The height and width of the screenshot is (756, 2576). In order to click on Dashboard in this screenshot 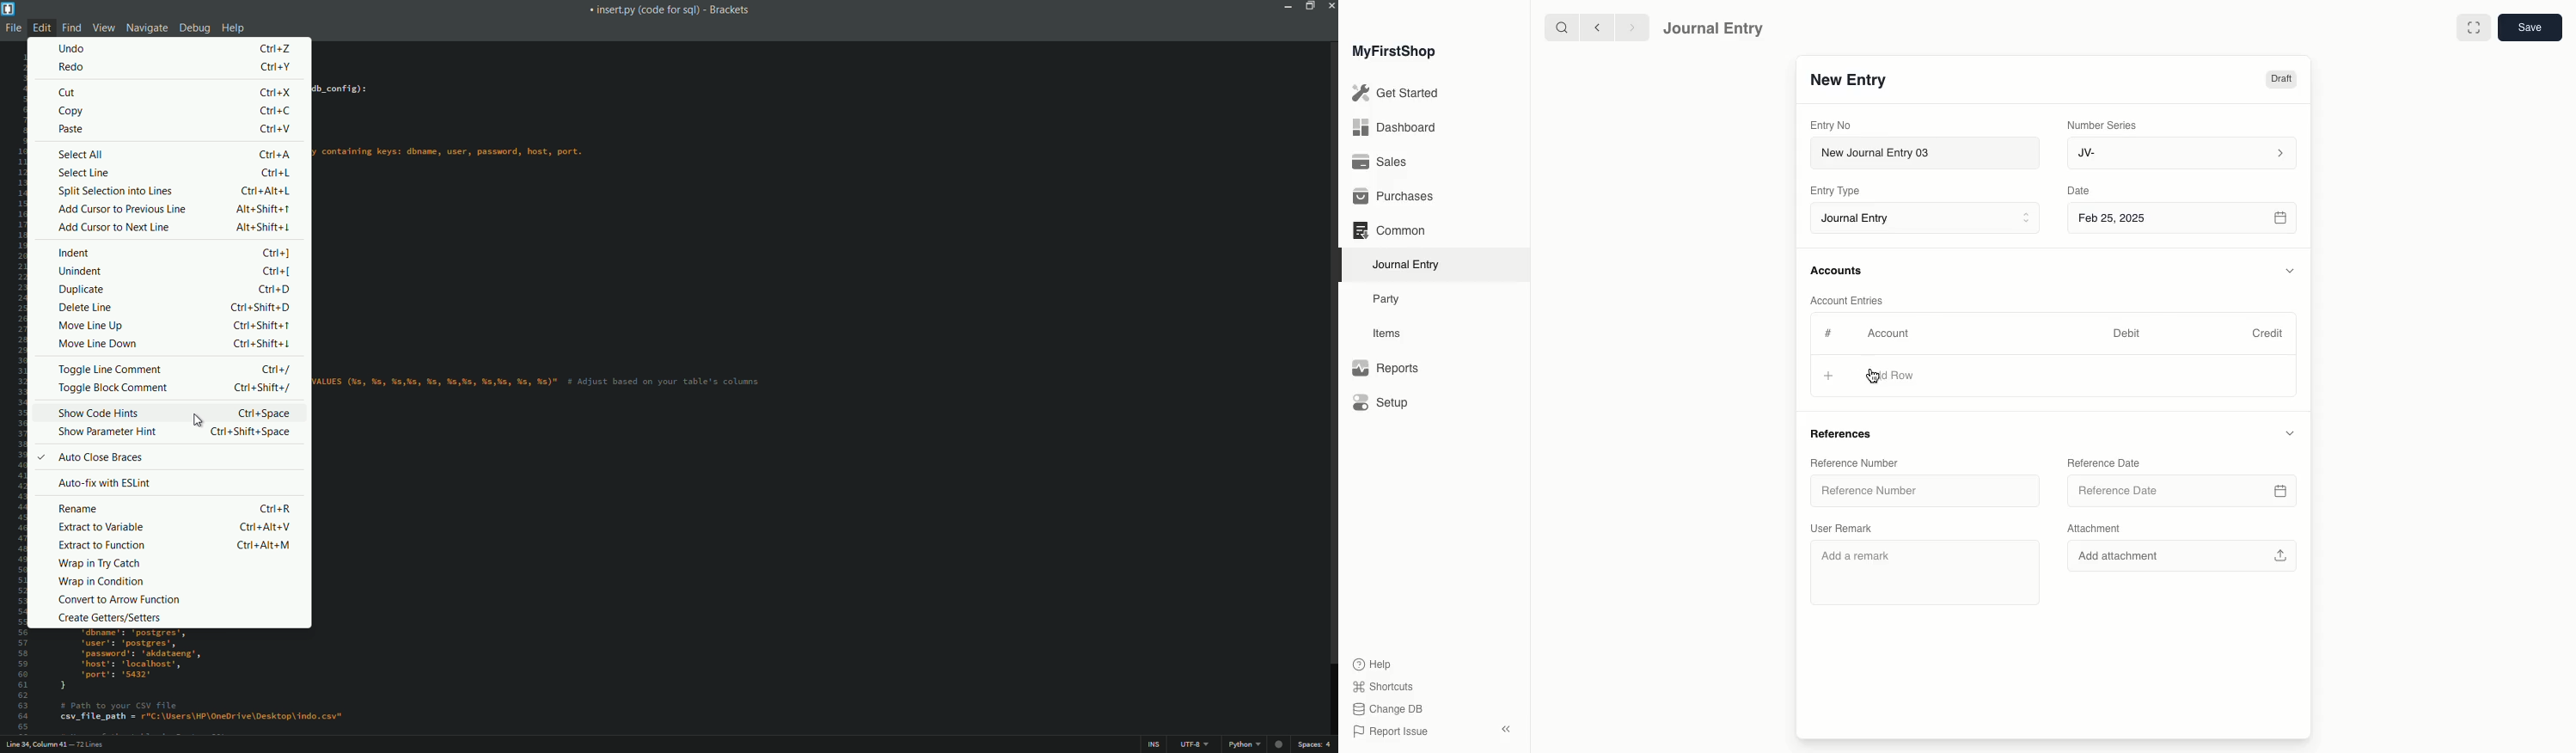, I will do `click(1393, 126)`.